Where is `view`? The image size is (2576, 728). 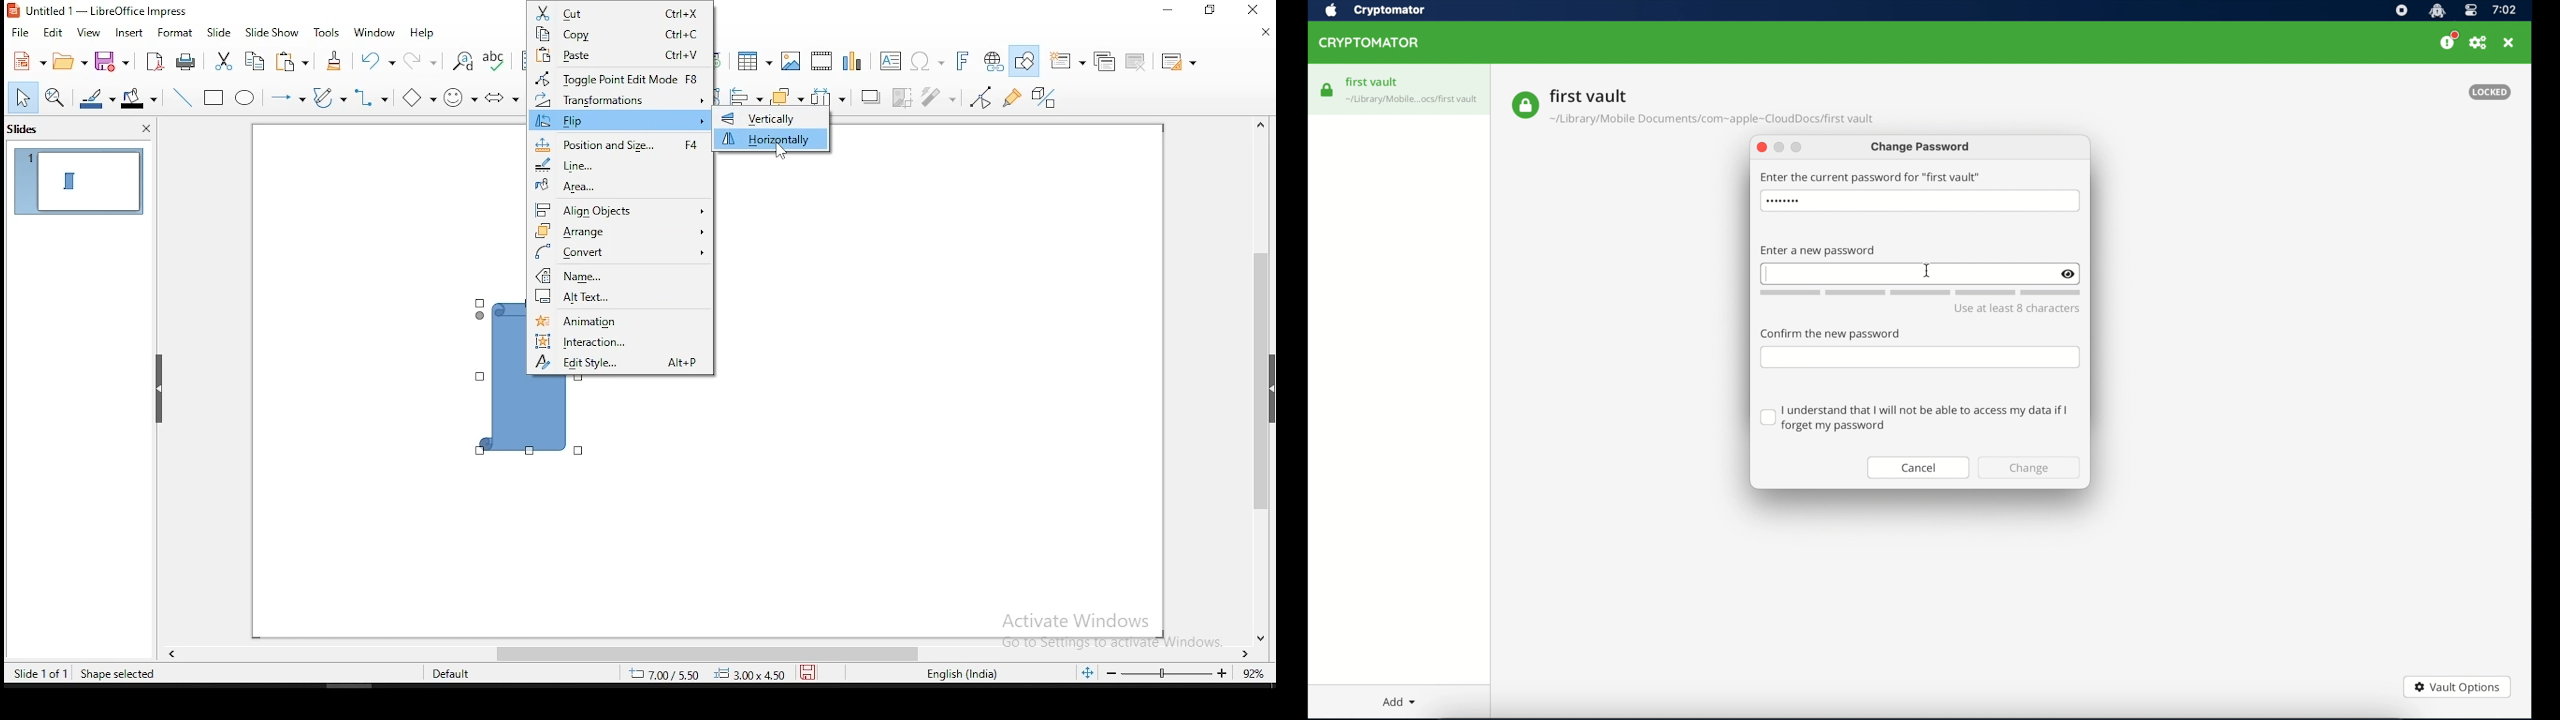
view is located at coordinates (91, 32).